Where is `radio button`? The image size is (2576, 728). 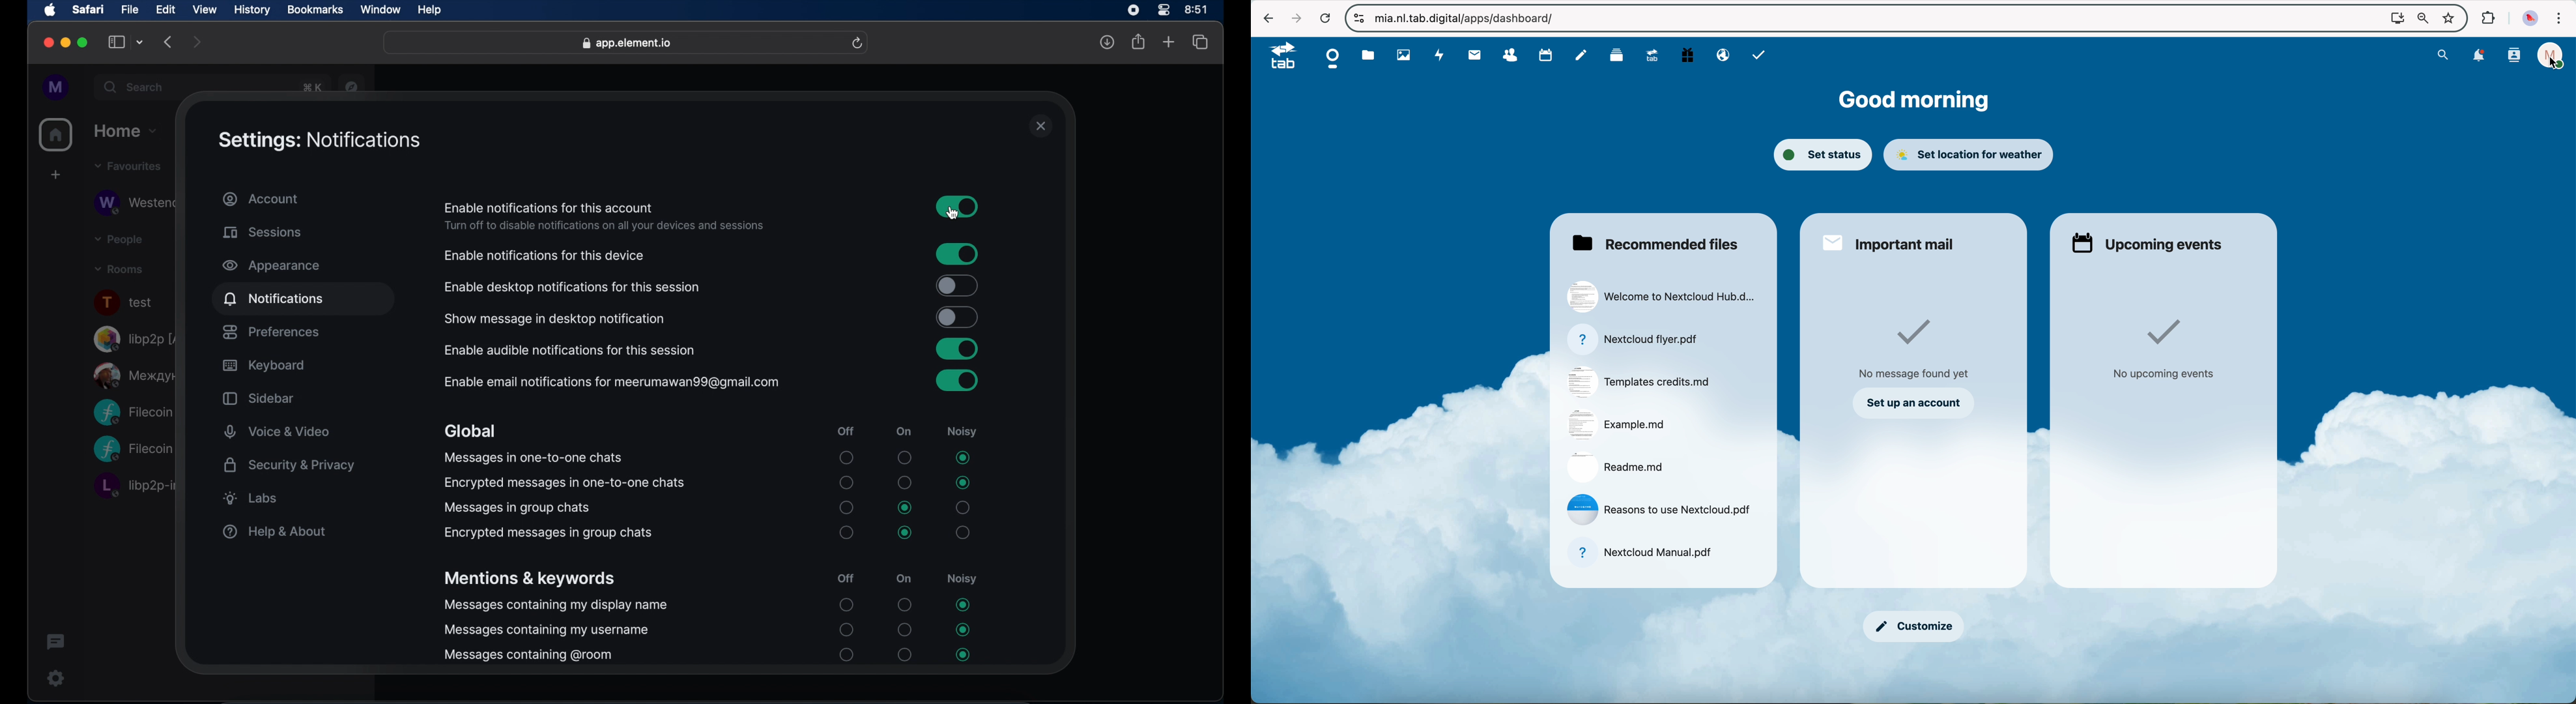
radio button is located at coordinates (963, 458).